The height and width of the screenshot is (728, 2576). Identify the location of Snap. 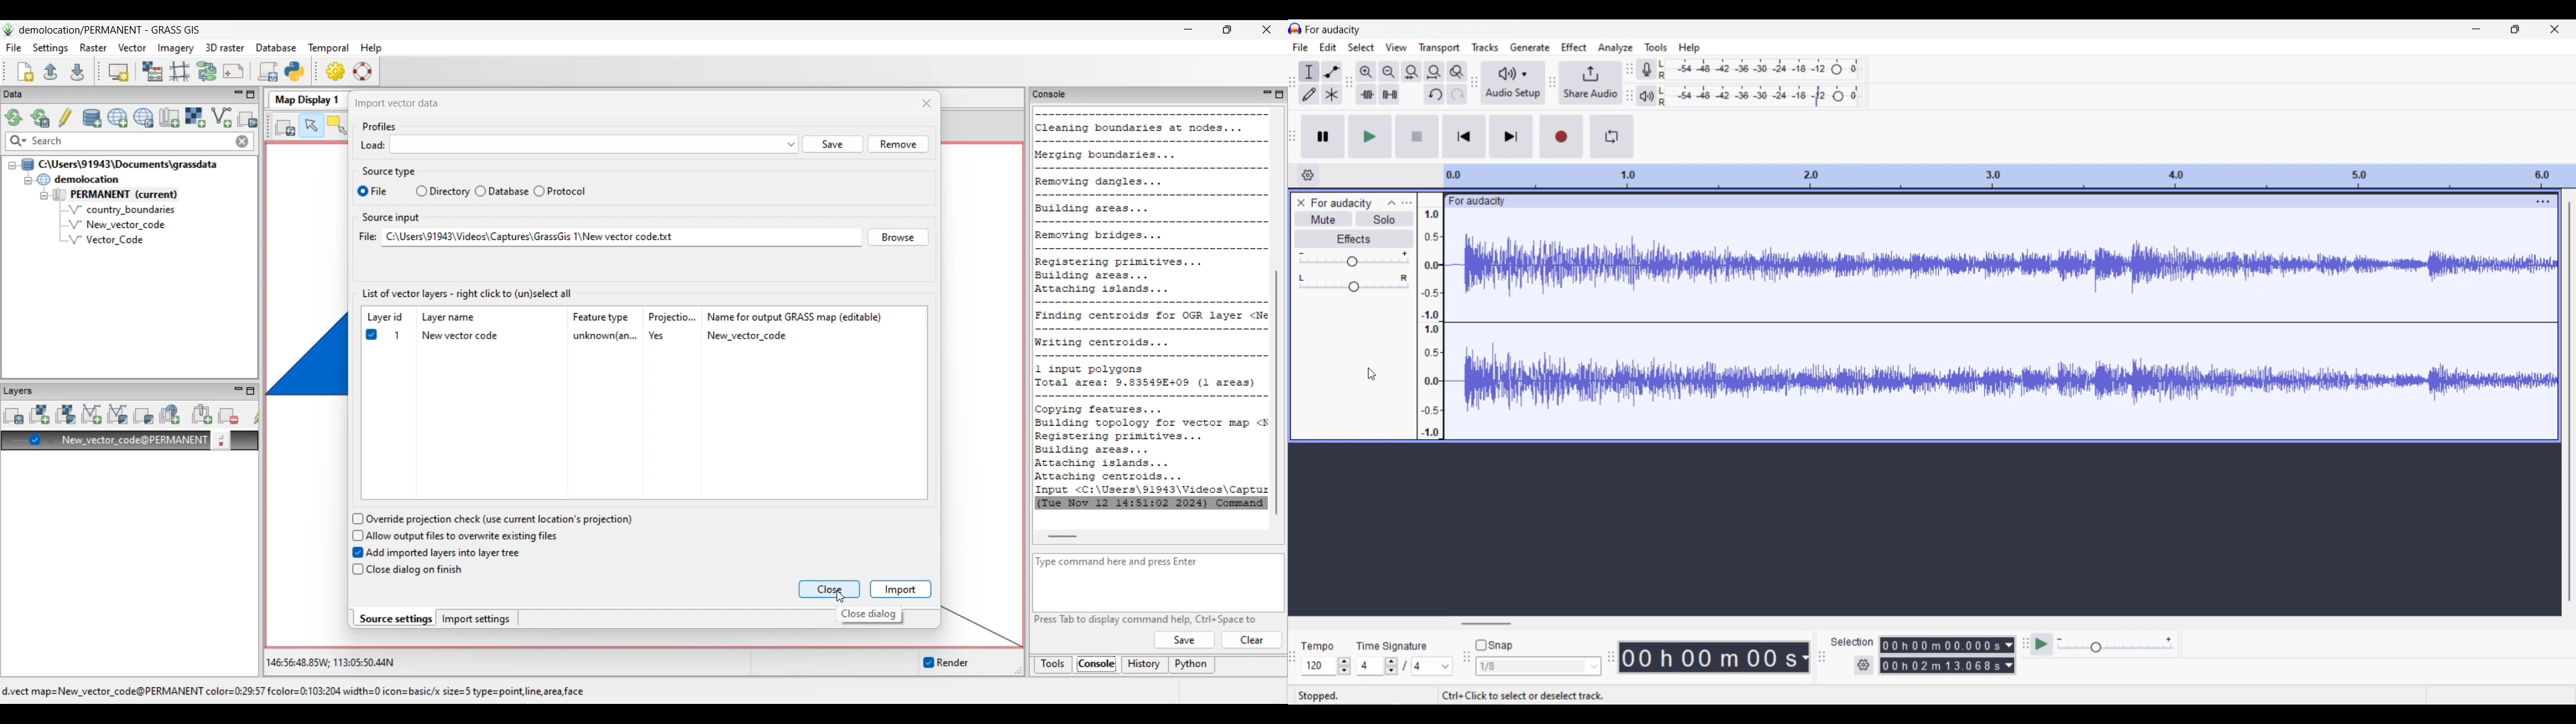
(1494, 645).